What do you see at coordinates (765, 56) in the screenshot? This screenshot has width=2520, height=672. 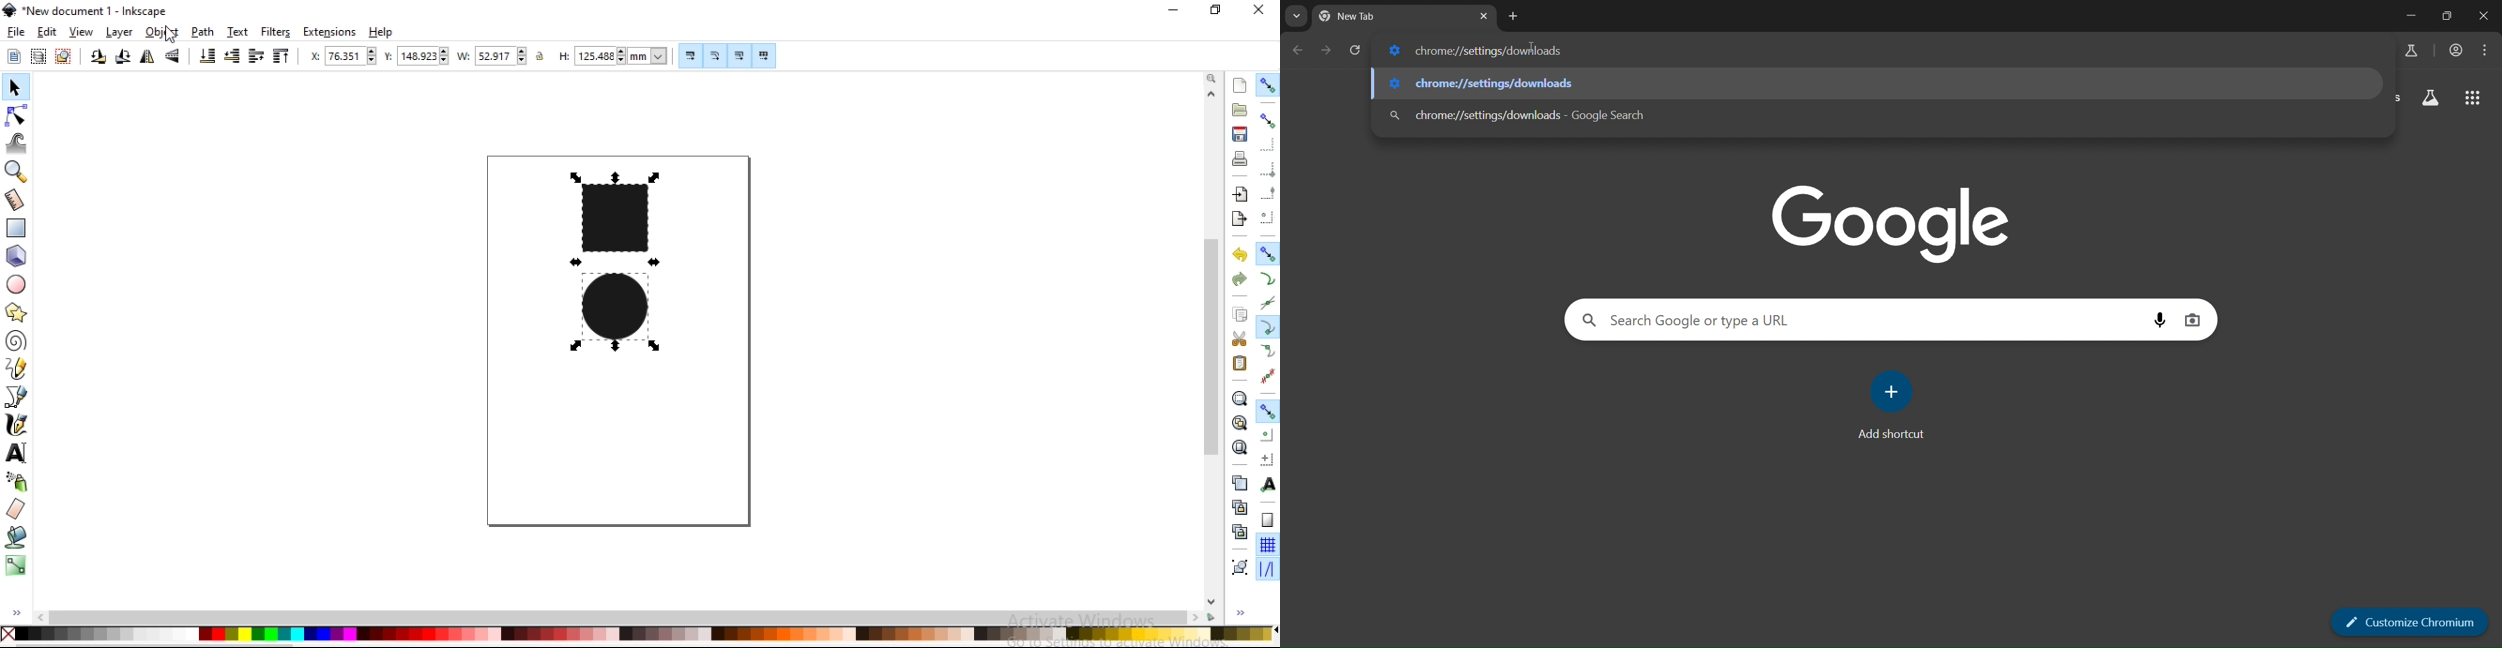 I see `move patterns along with object` at bounding box center [765, 56].